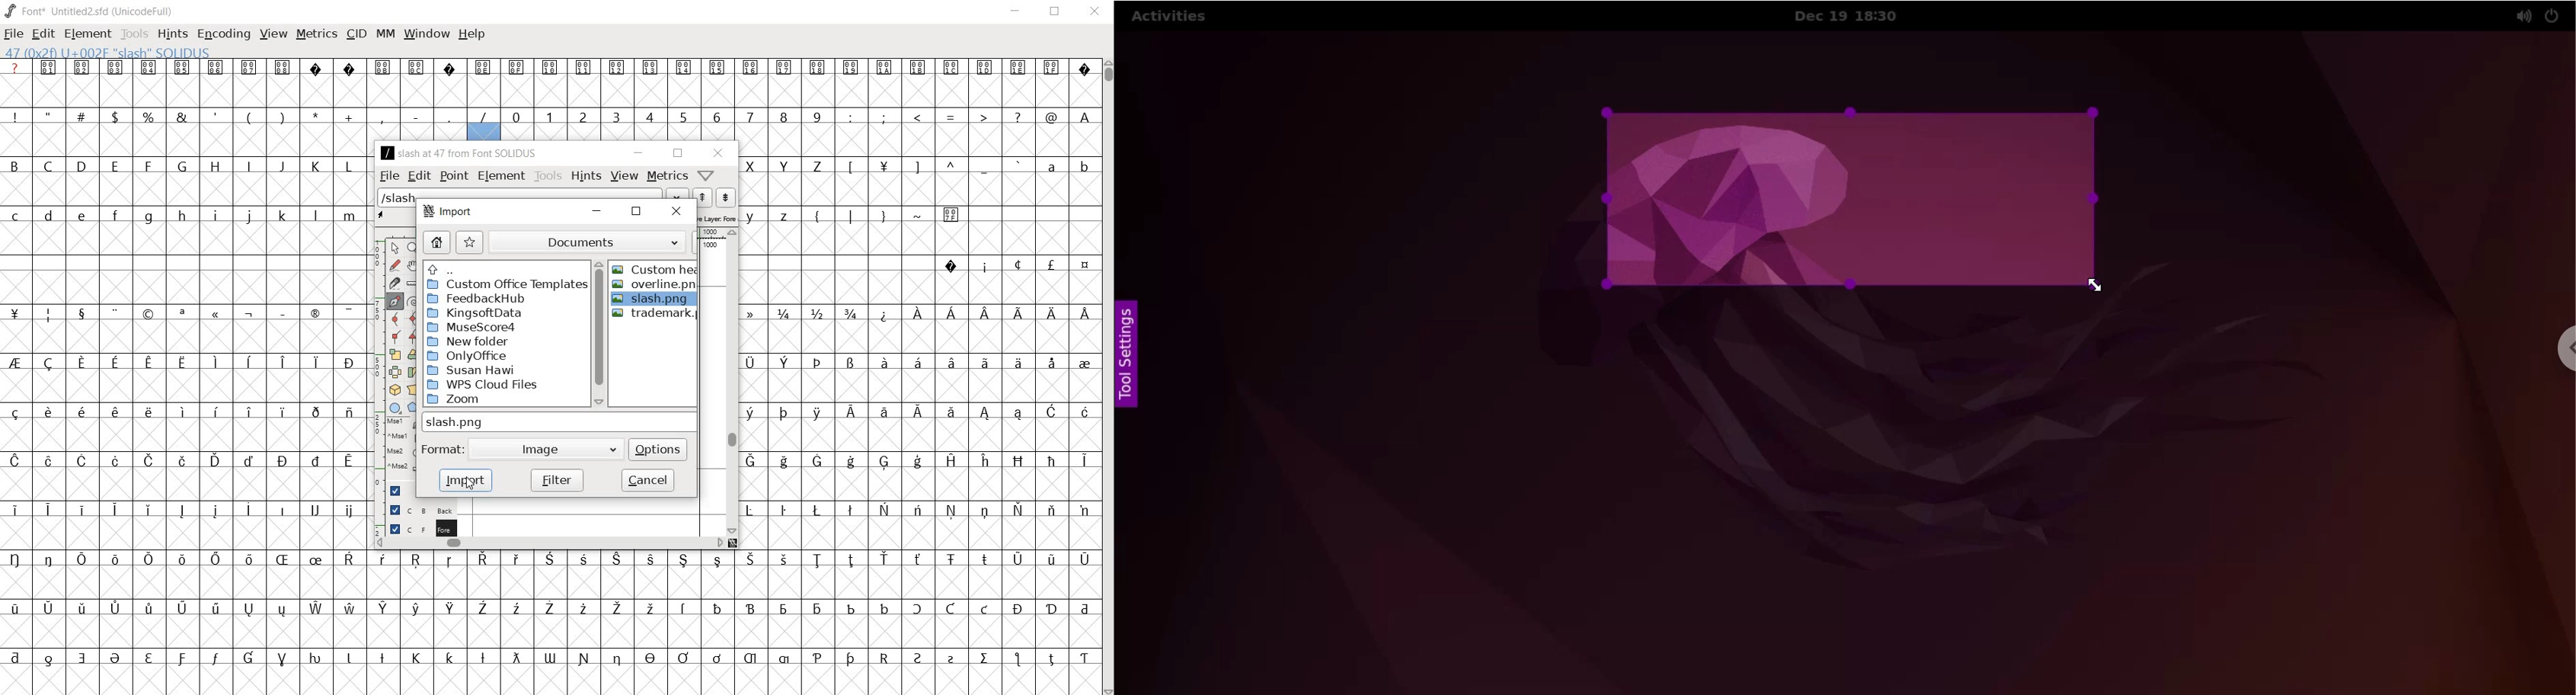 The height and width of the screenshot is (700, 2576). What do you see at coordinates (384, 33) in the screenshot?
I see `MM` at bounding box center [384, 33].